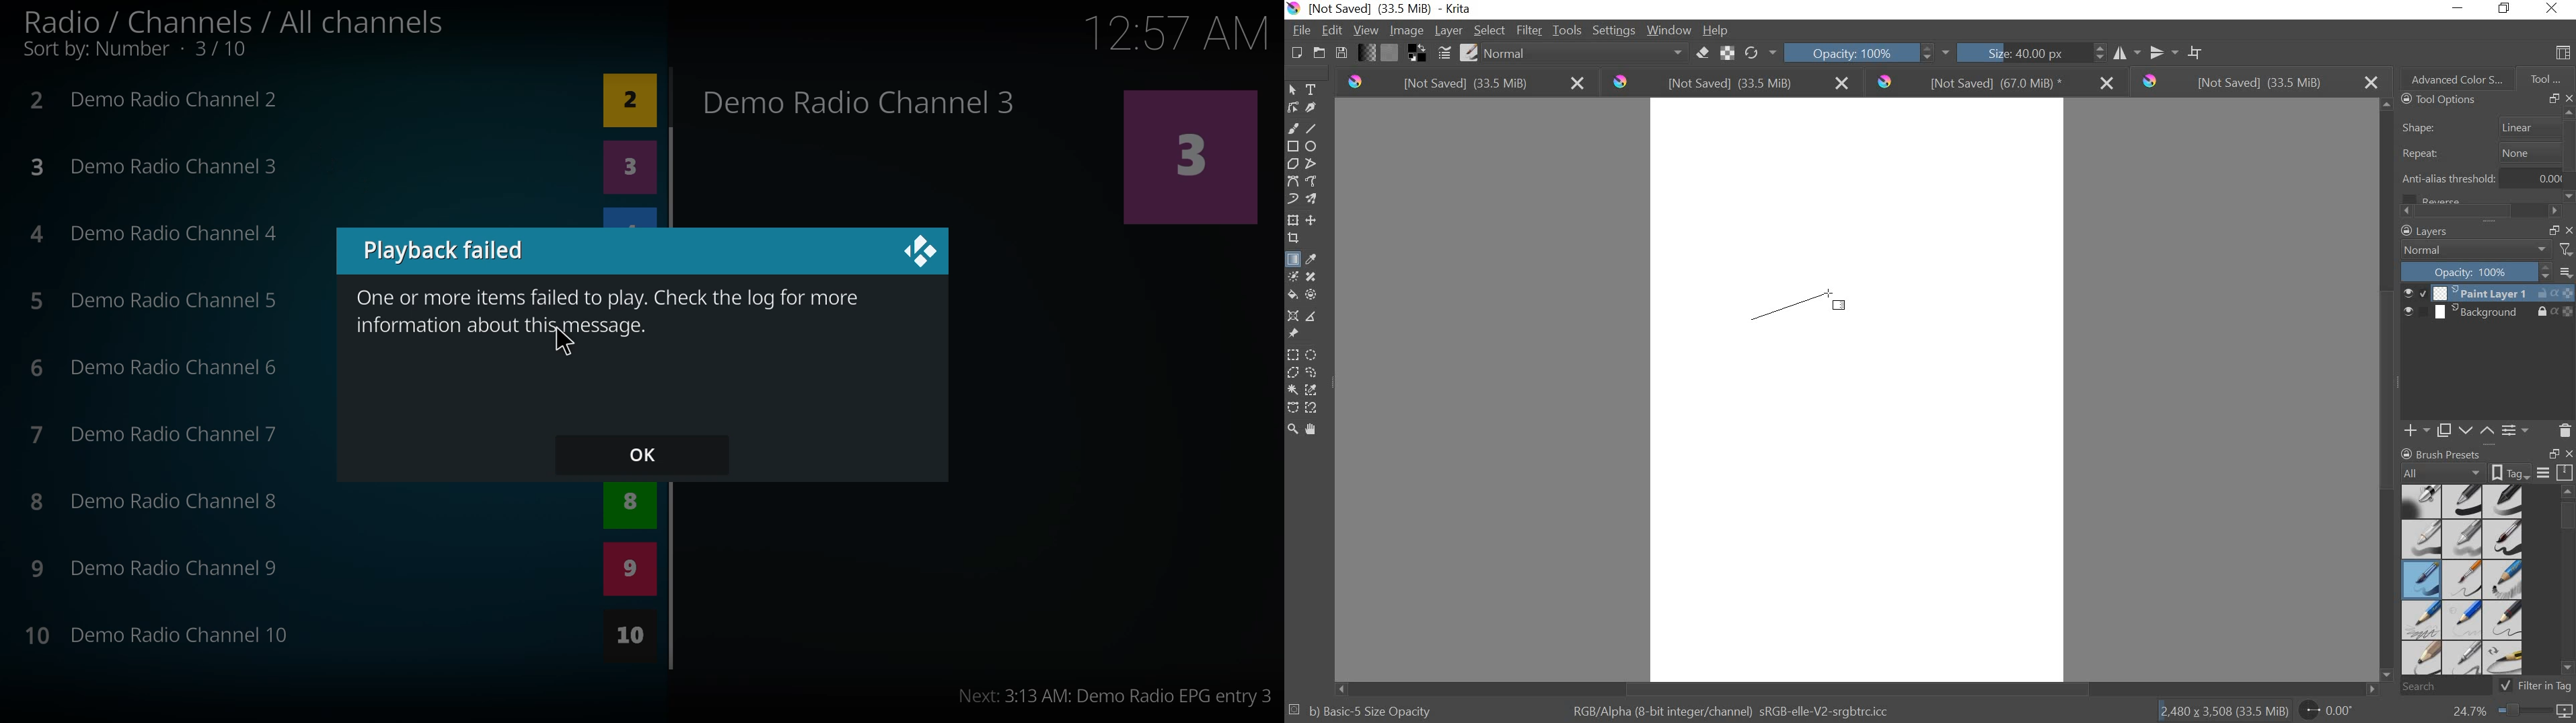 The width and height of the screenshot is (2576, 728). I want to click on continuous selection, so click(1292, 389).